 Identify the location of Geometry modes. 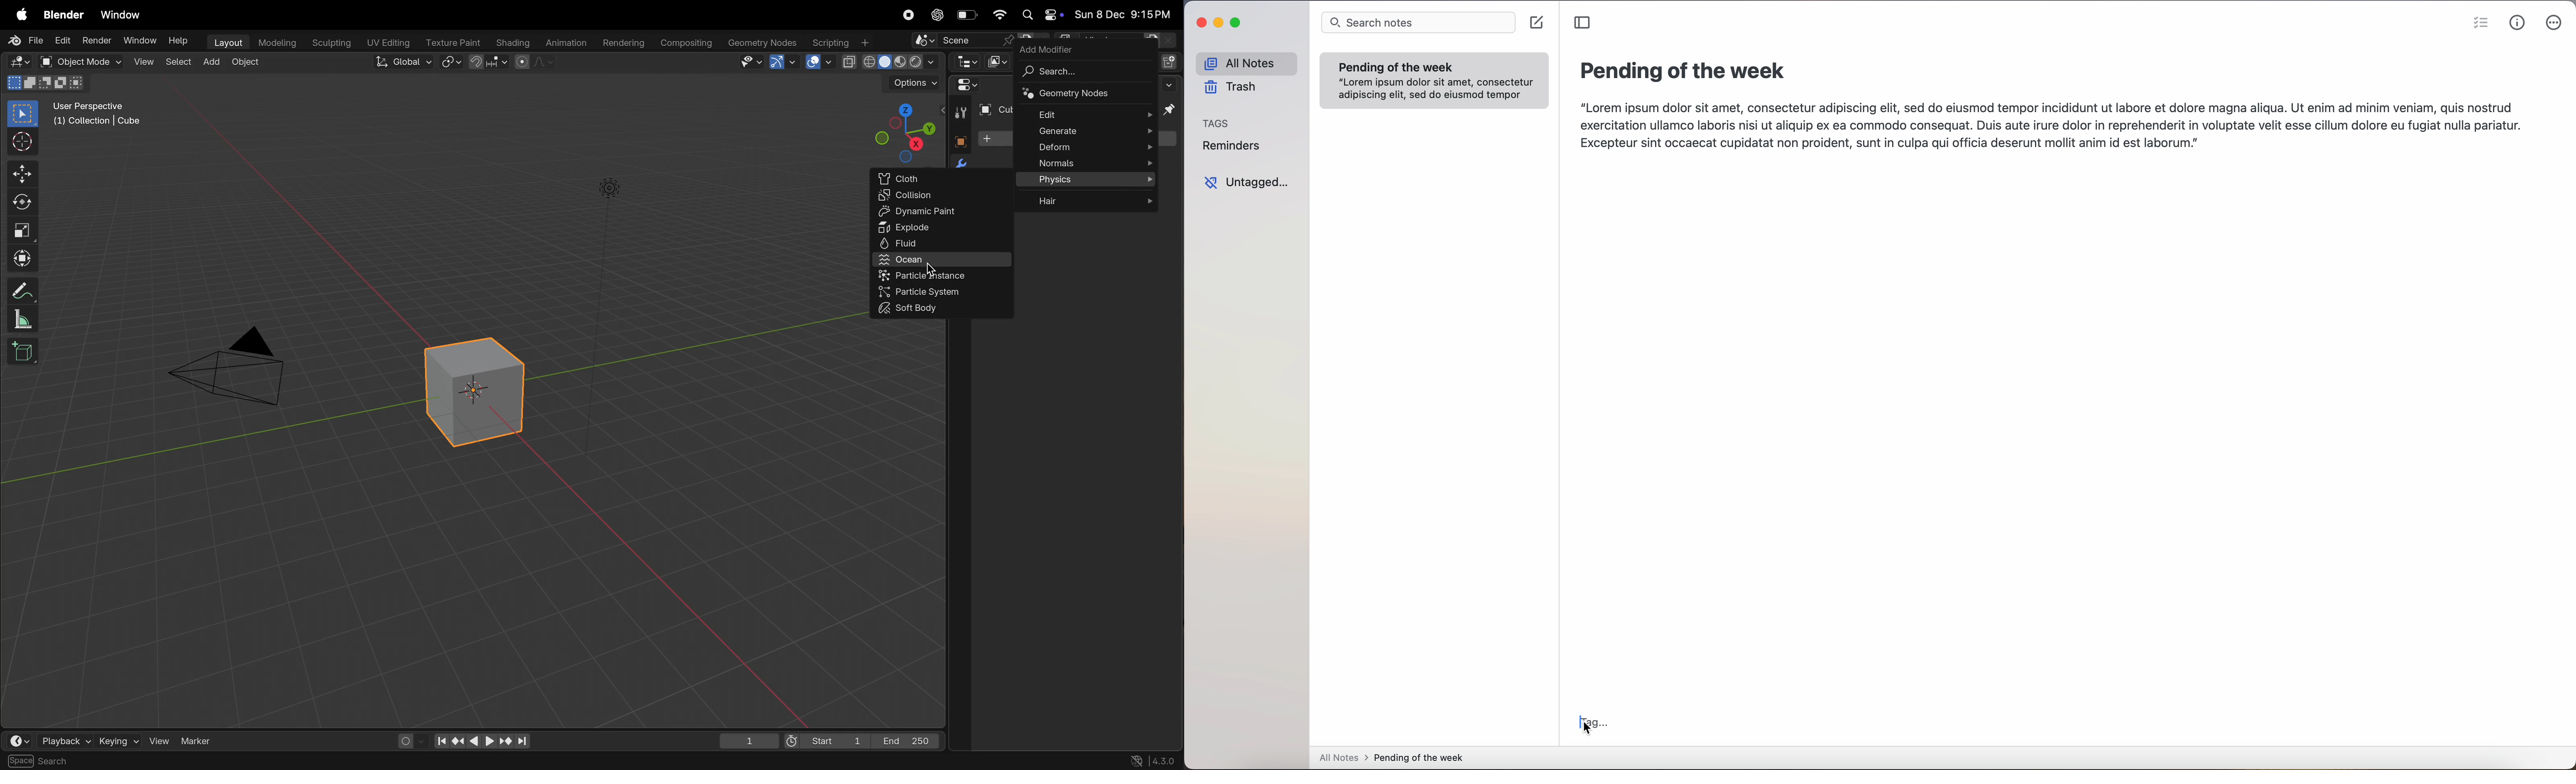
(1083, 95).